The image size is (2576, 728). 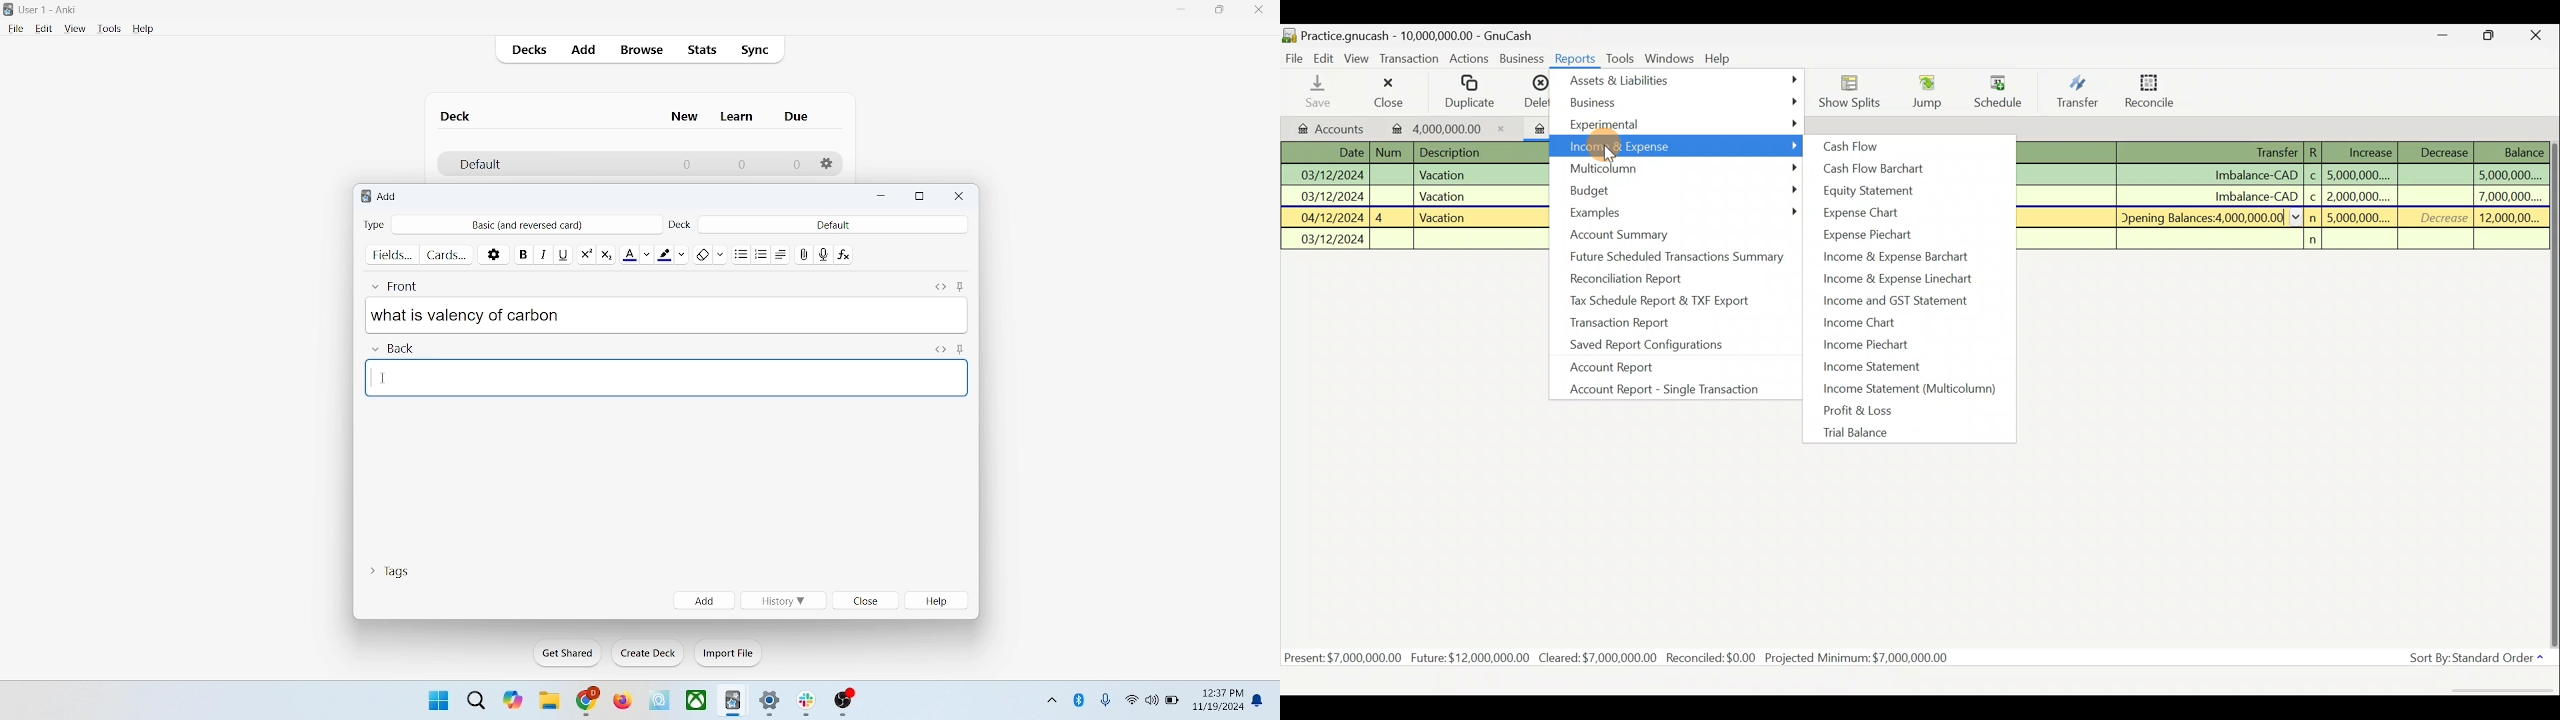 I want to click on superscript, so click(x=586, y=252).